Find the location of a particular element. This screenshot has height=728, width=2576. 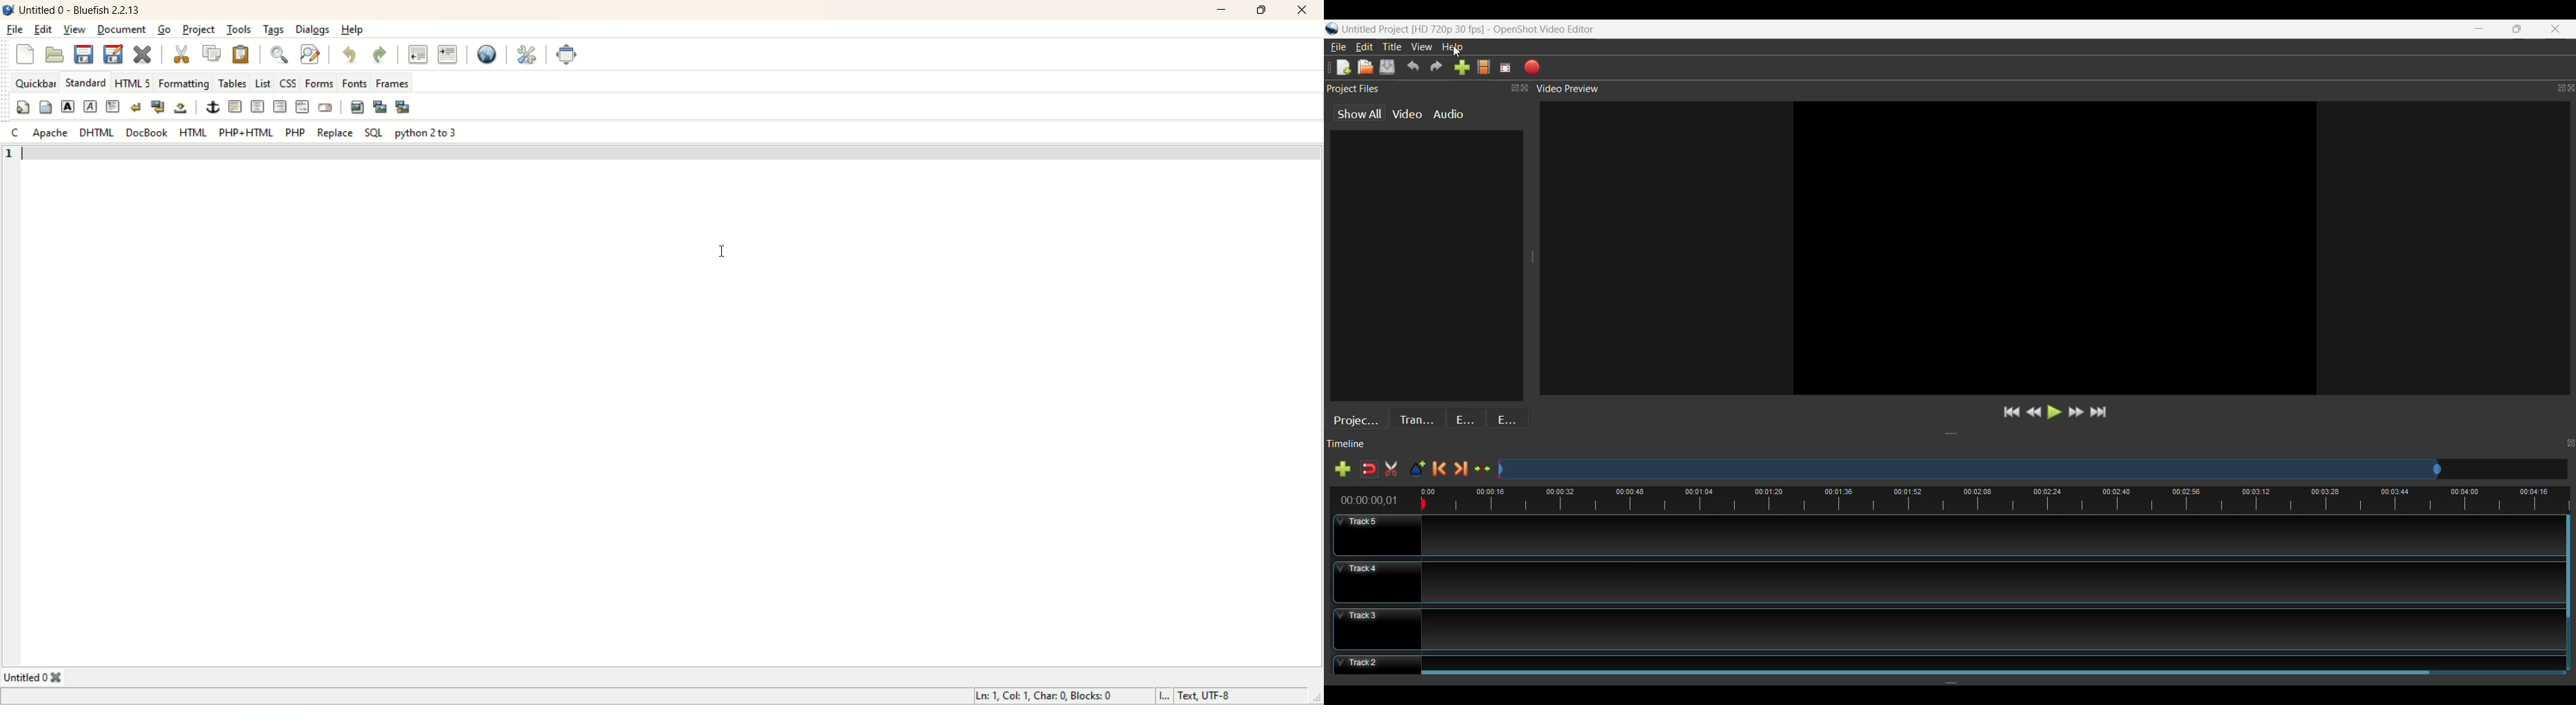

unindent is located at coordinates (416, 54).